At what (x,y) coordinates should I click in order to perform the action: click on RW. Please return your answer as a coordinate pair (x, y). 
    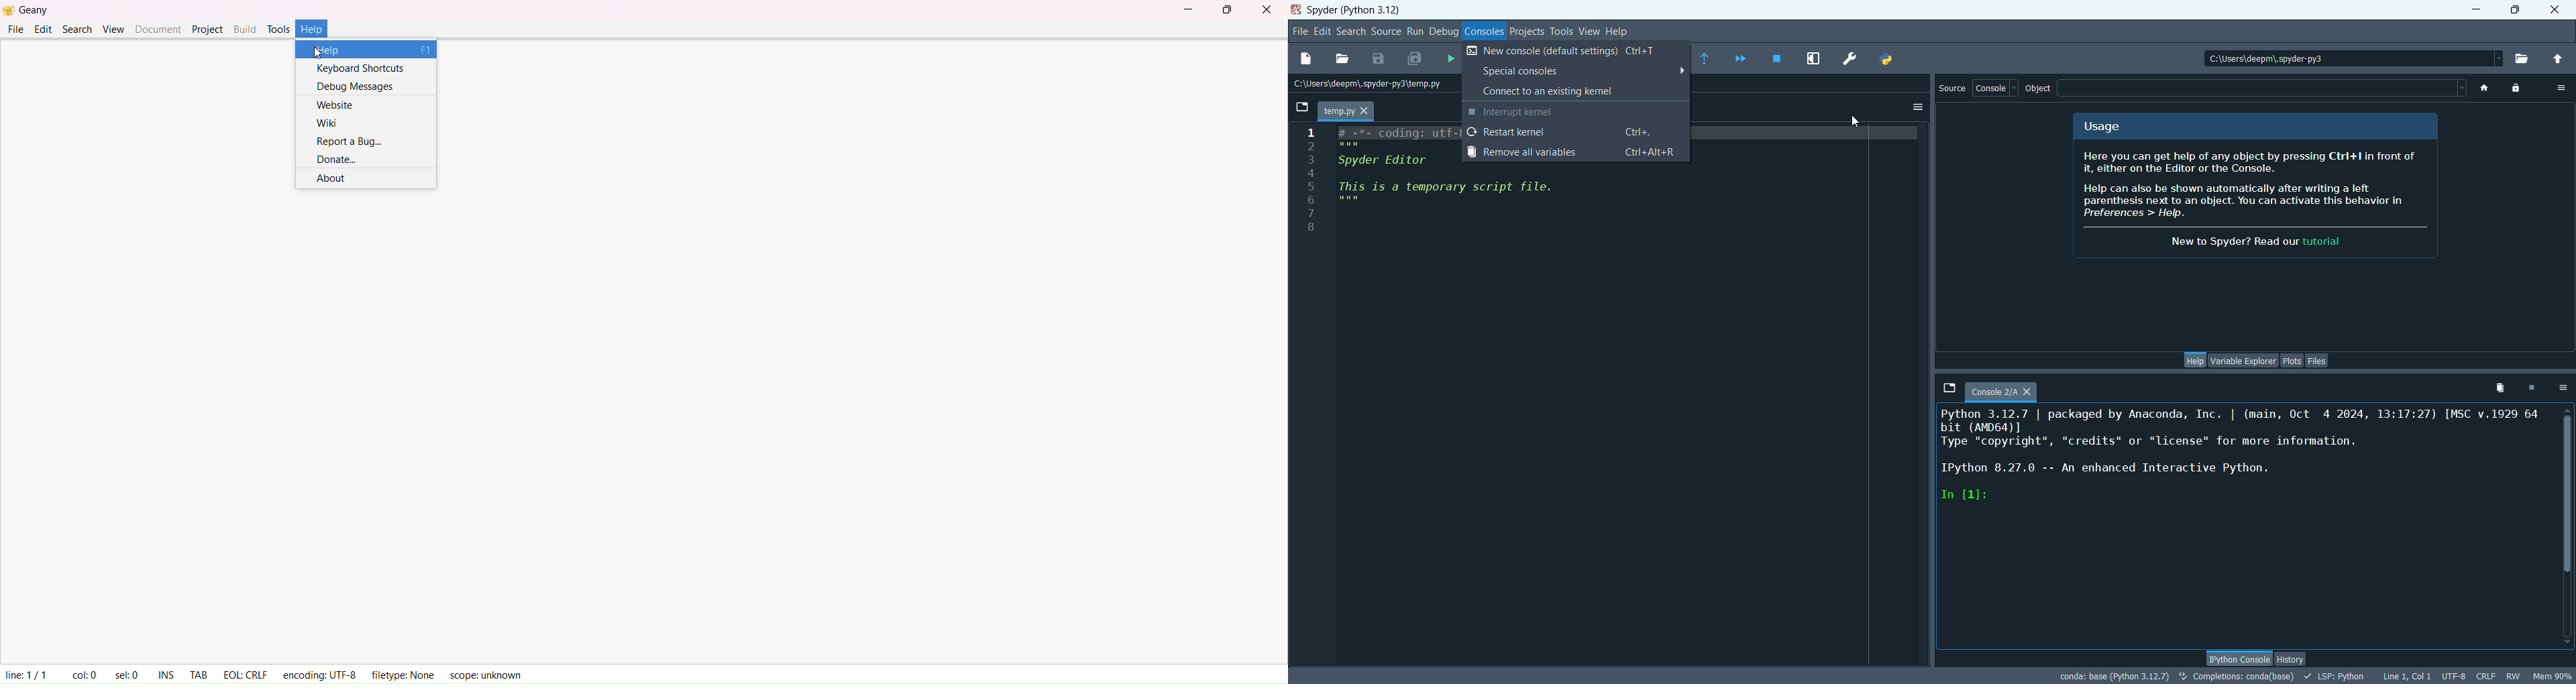
    Looking at the image, I should click on (2518, 676).